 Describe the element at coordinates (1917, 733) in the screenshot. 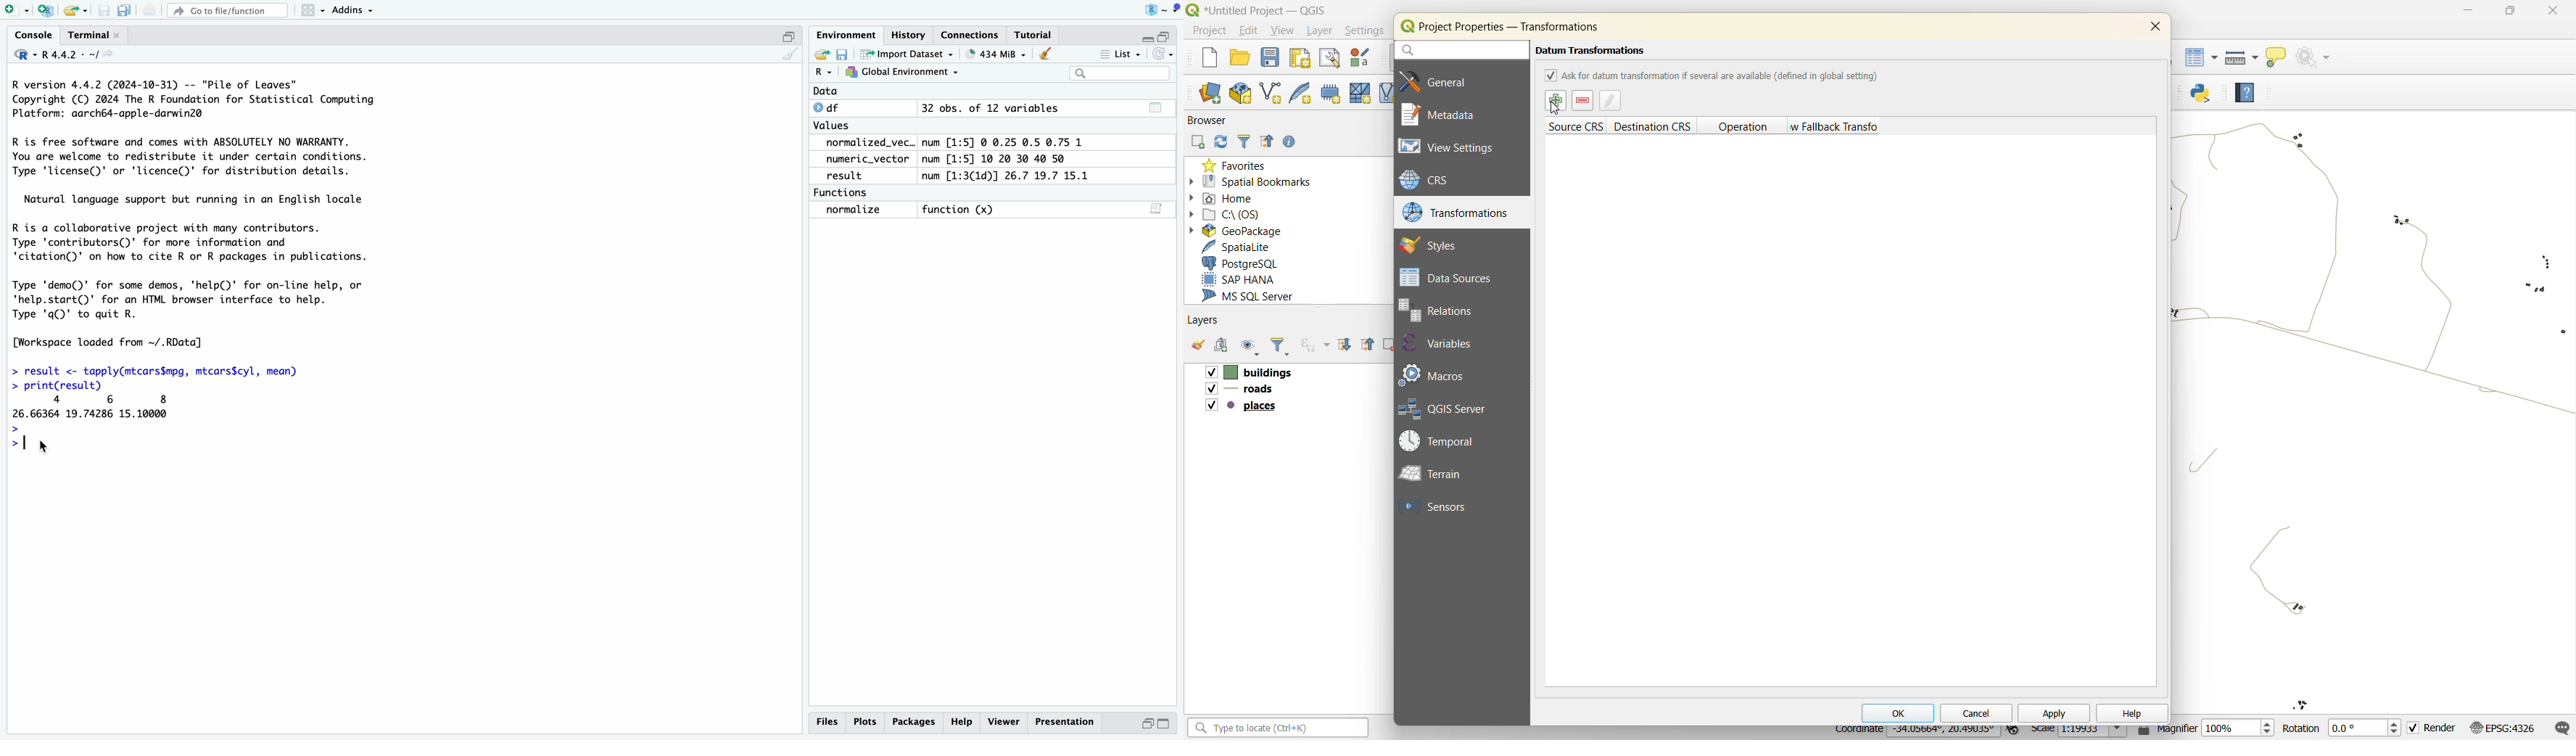

I see `coordinates` at that location.